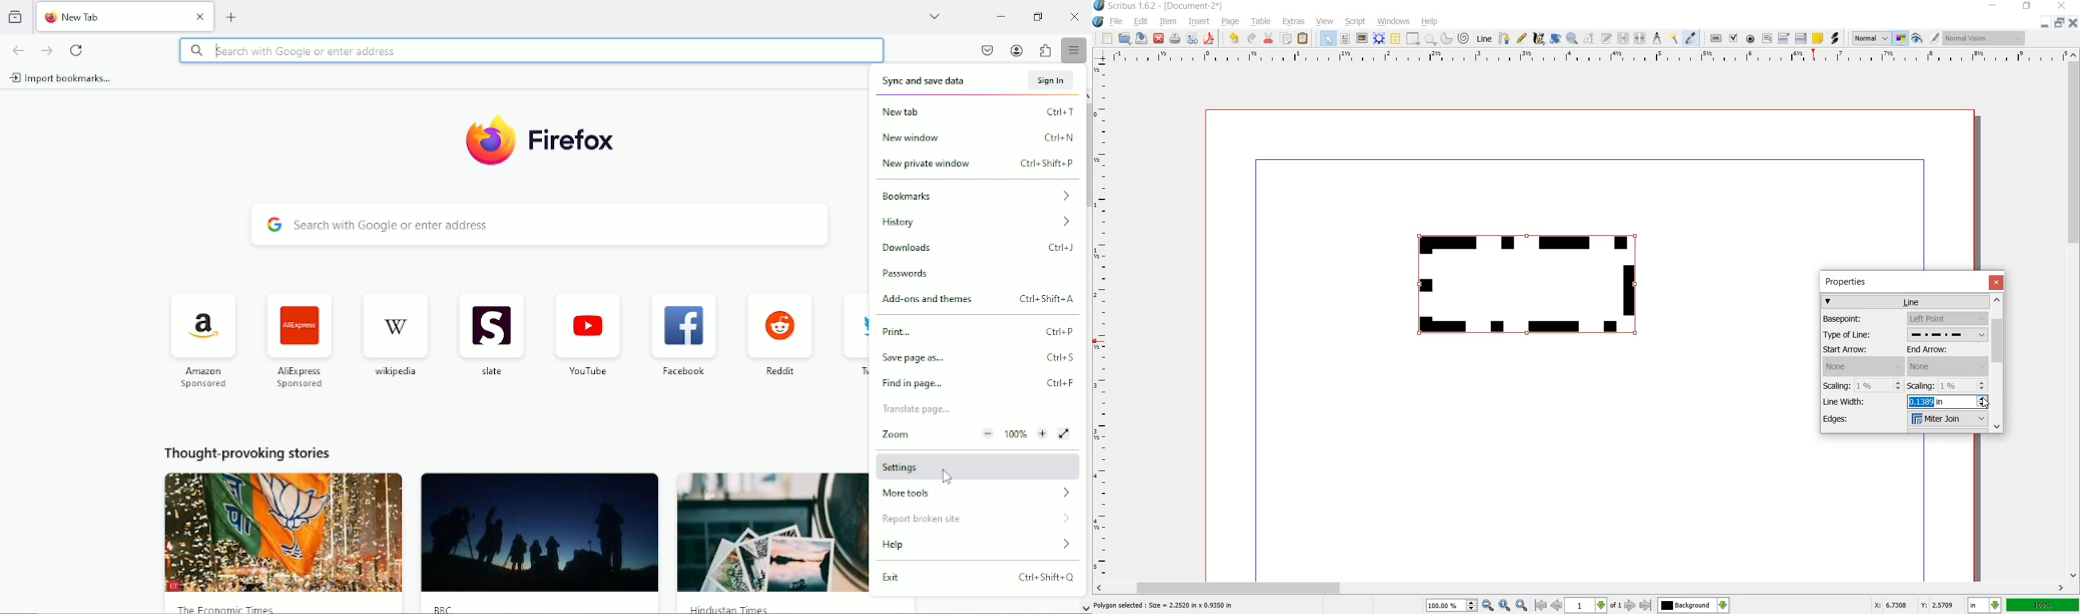  What do you see at coordinates (907, 275) in the screenshot?
I see `passwords` at bounding box center [907, 275].